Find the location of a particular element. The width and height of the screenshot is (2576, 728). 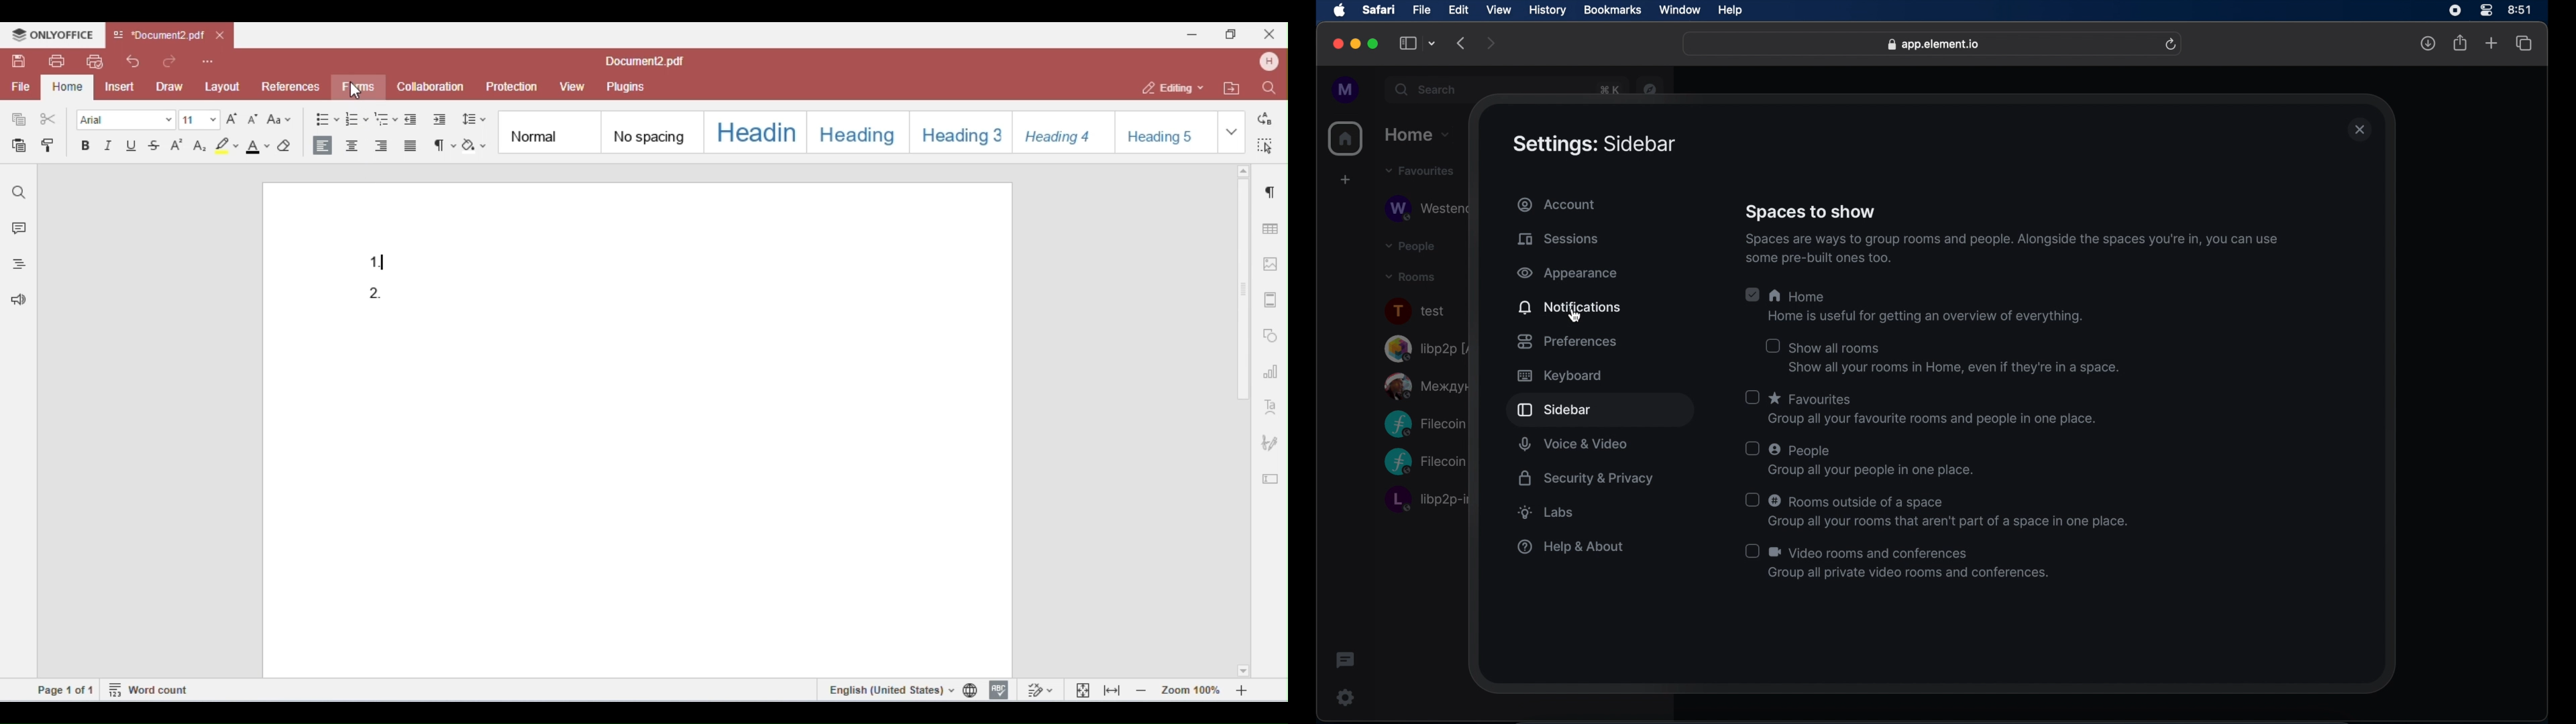

sidebar is located at coordinates (1601, 410).